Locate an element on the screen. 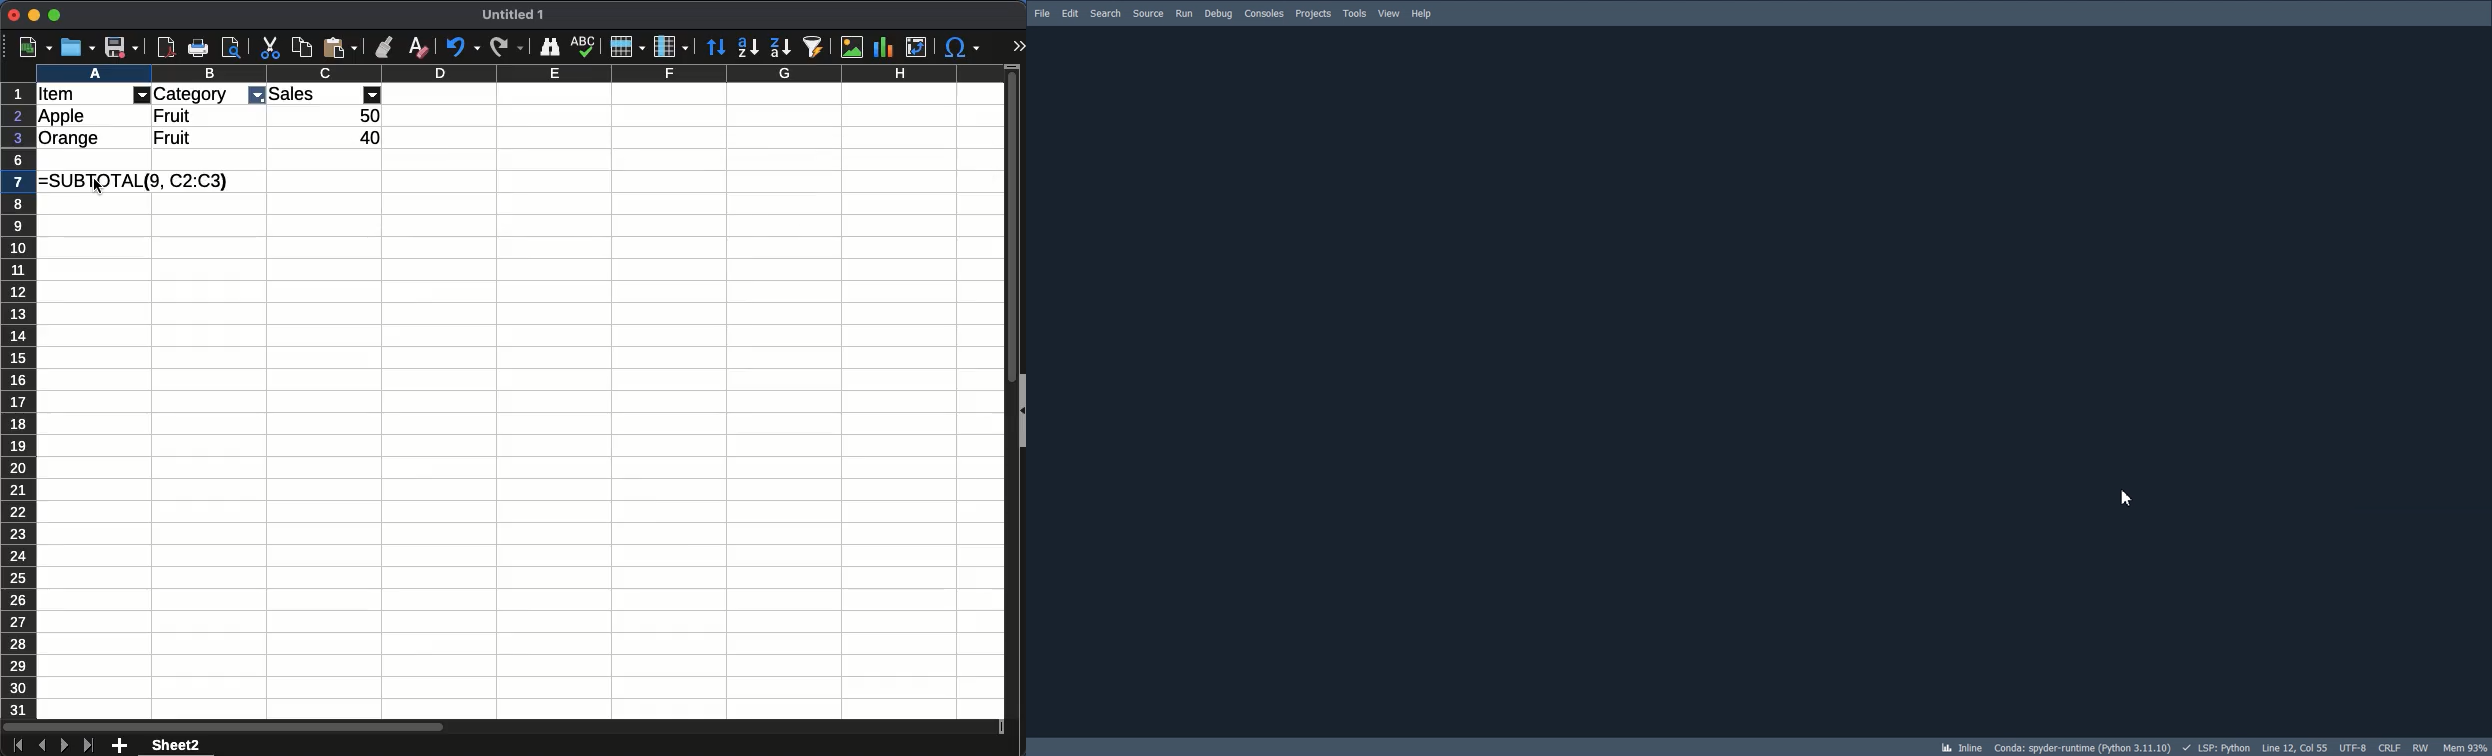 The width and height of the screenshot is (2492, 756). chart is located at coordinates (887, 47).